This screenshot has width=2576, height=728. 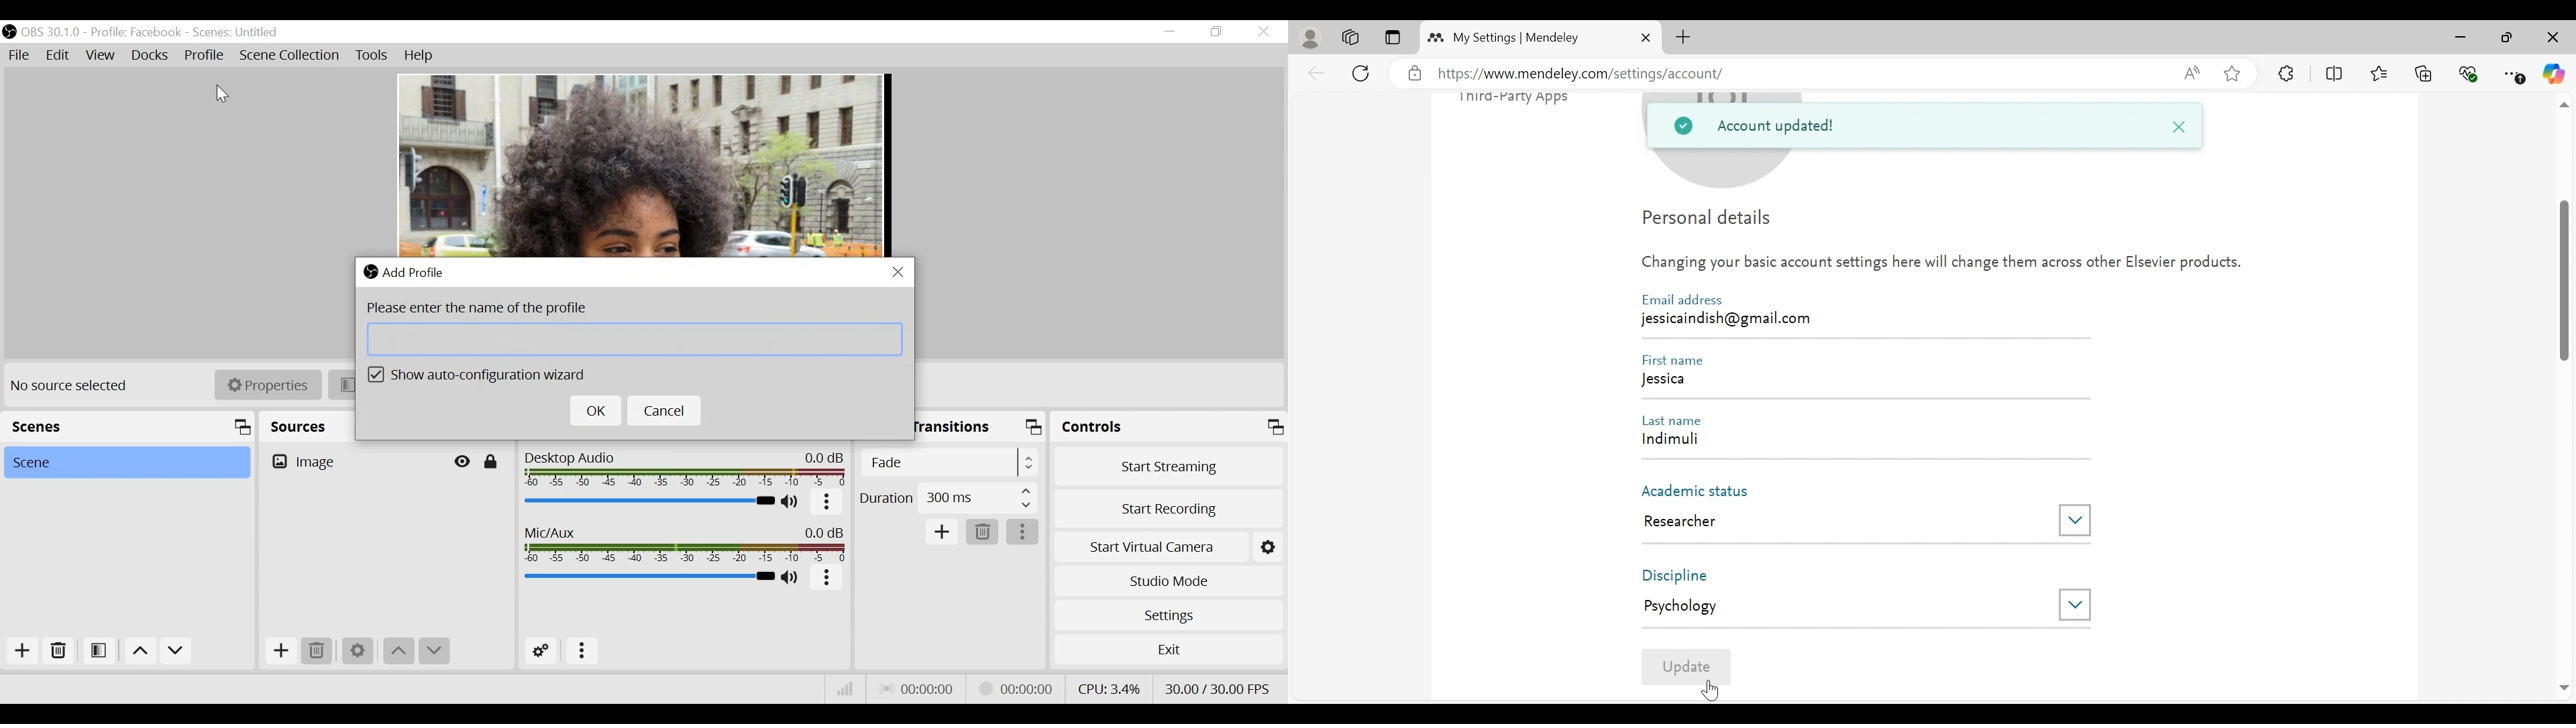 What do you see at coordinates (398, 651) in the screenshot?
I see `Move up` at bounding box center [398, 651].